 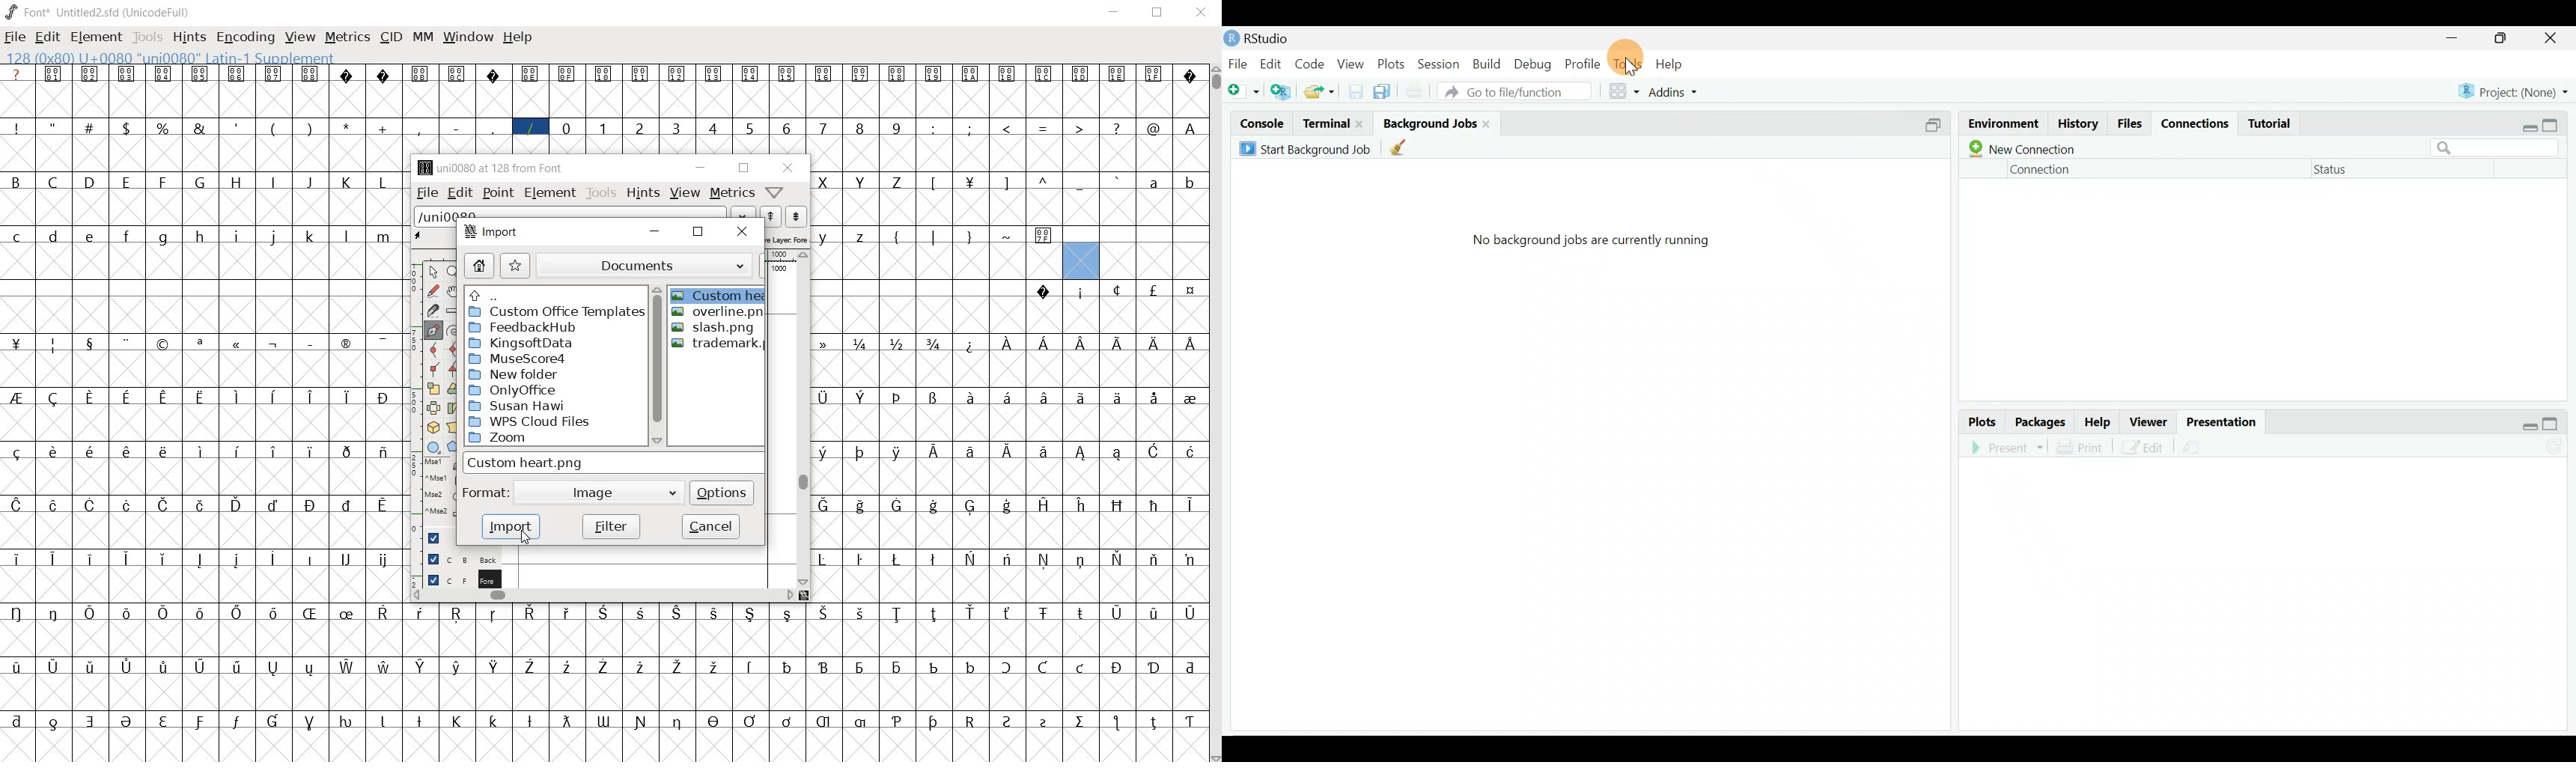 I want to click on maximize, so click(x=2502, y=40).